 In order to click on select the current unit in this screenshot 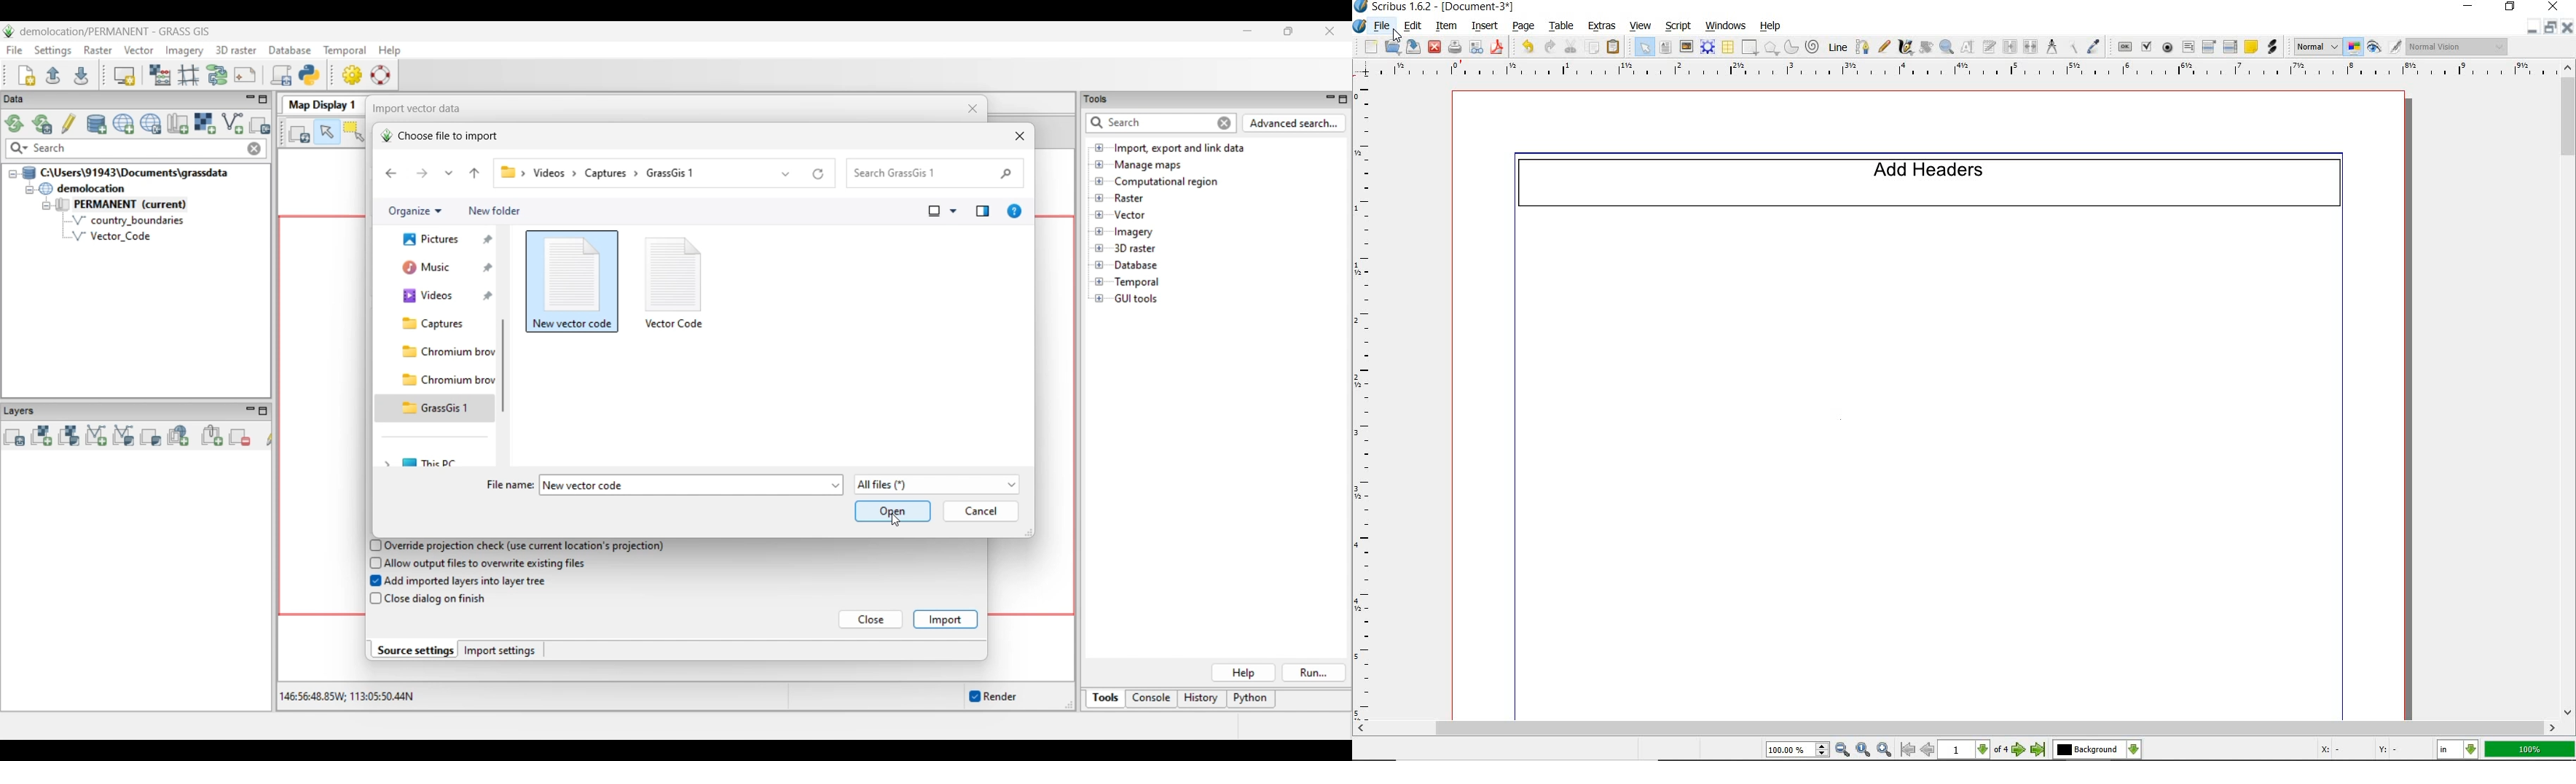, I will do `click(2459, 750)`.